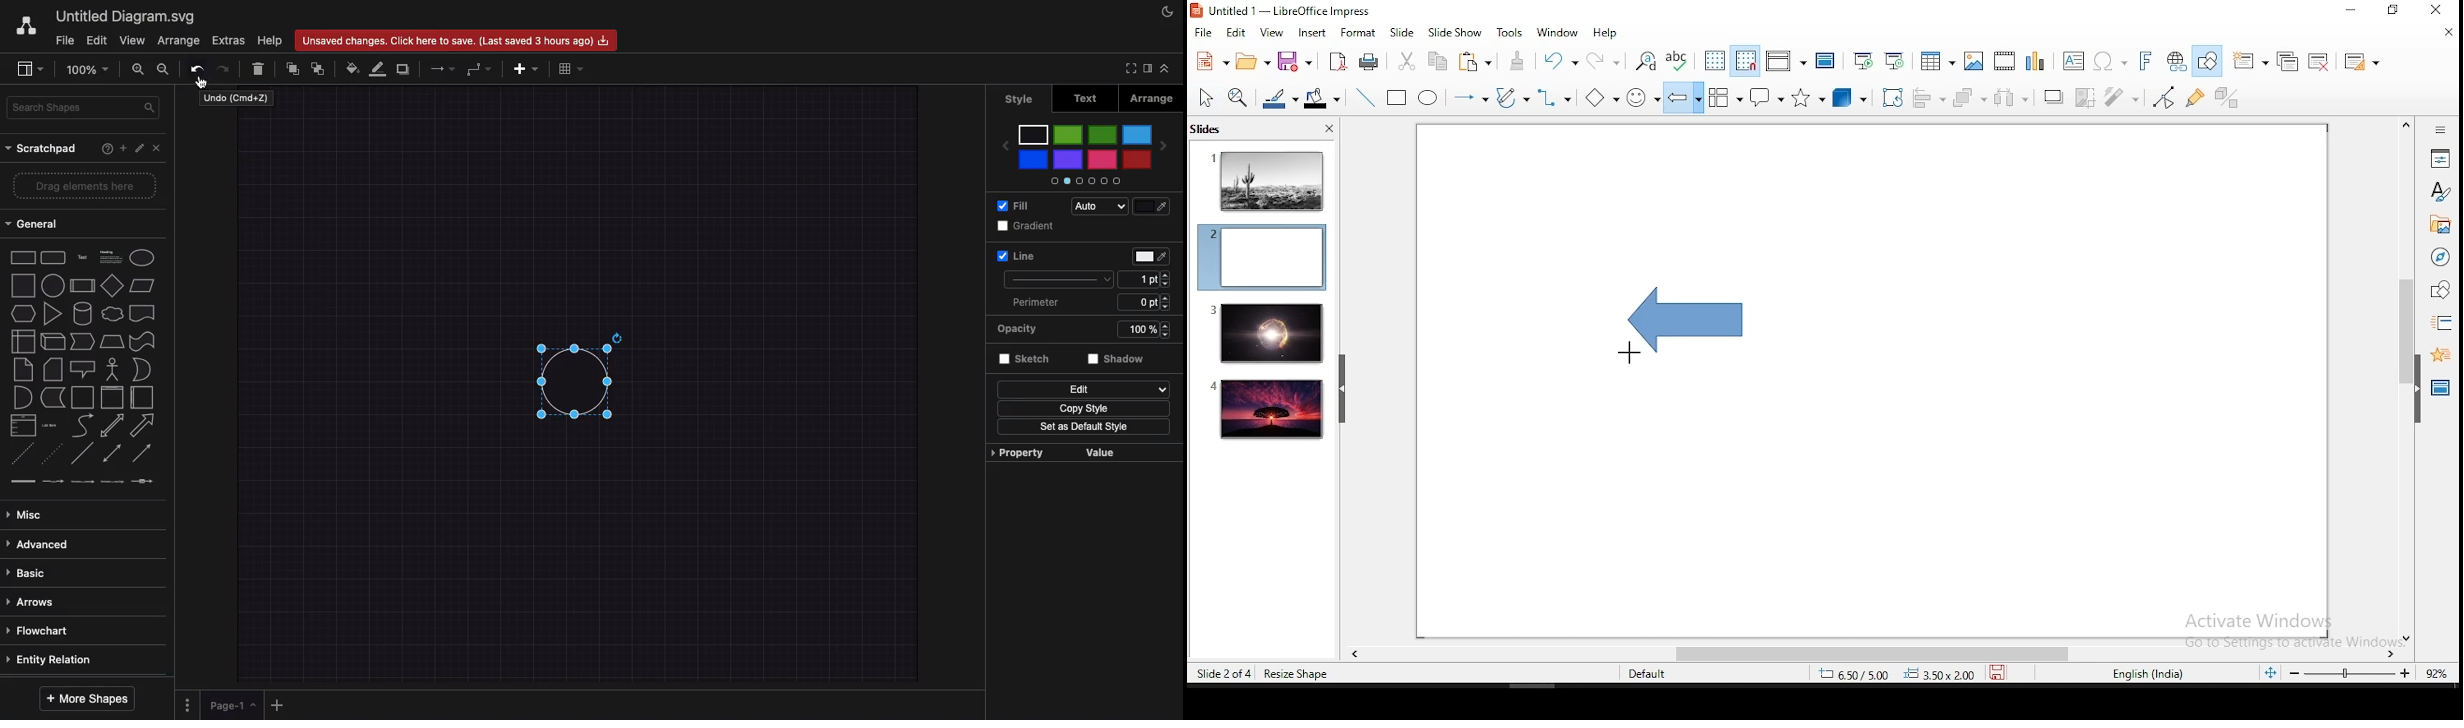 This screenshot has width=2464, height=728. What do you see at coordinates (1211, 131) in the screenshot?
I see `slides` at bounding box center [1211, 131].